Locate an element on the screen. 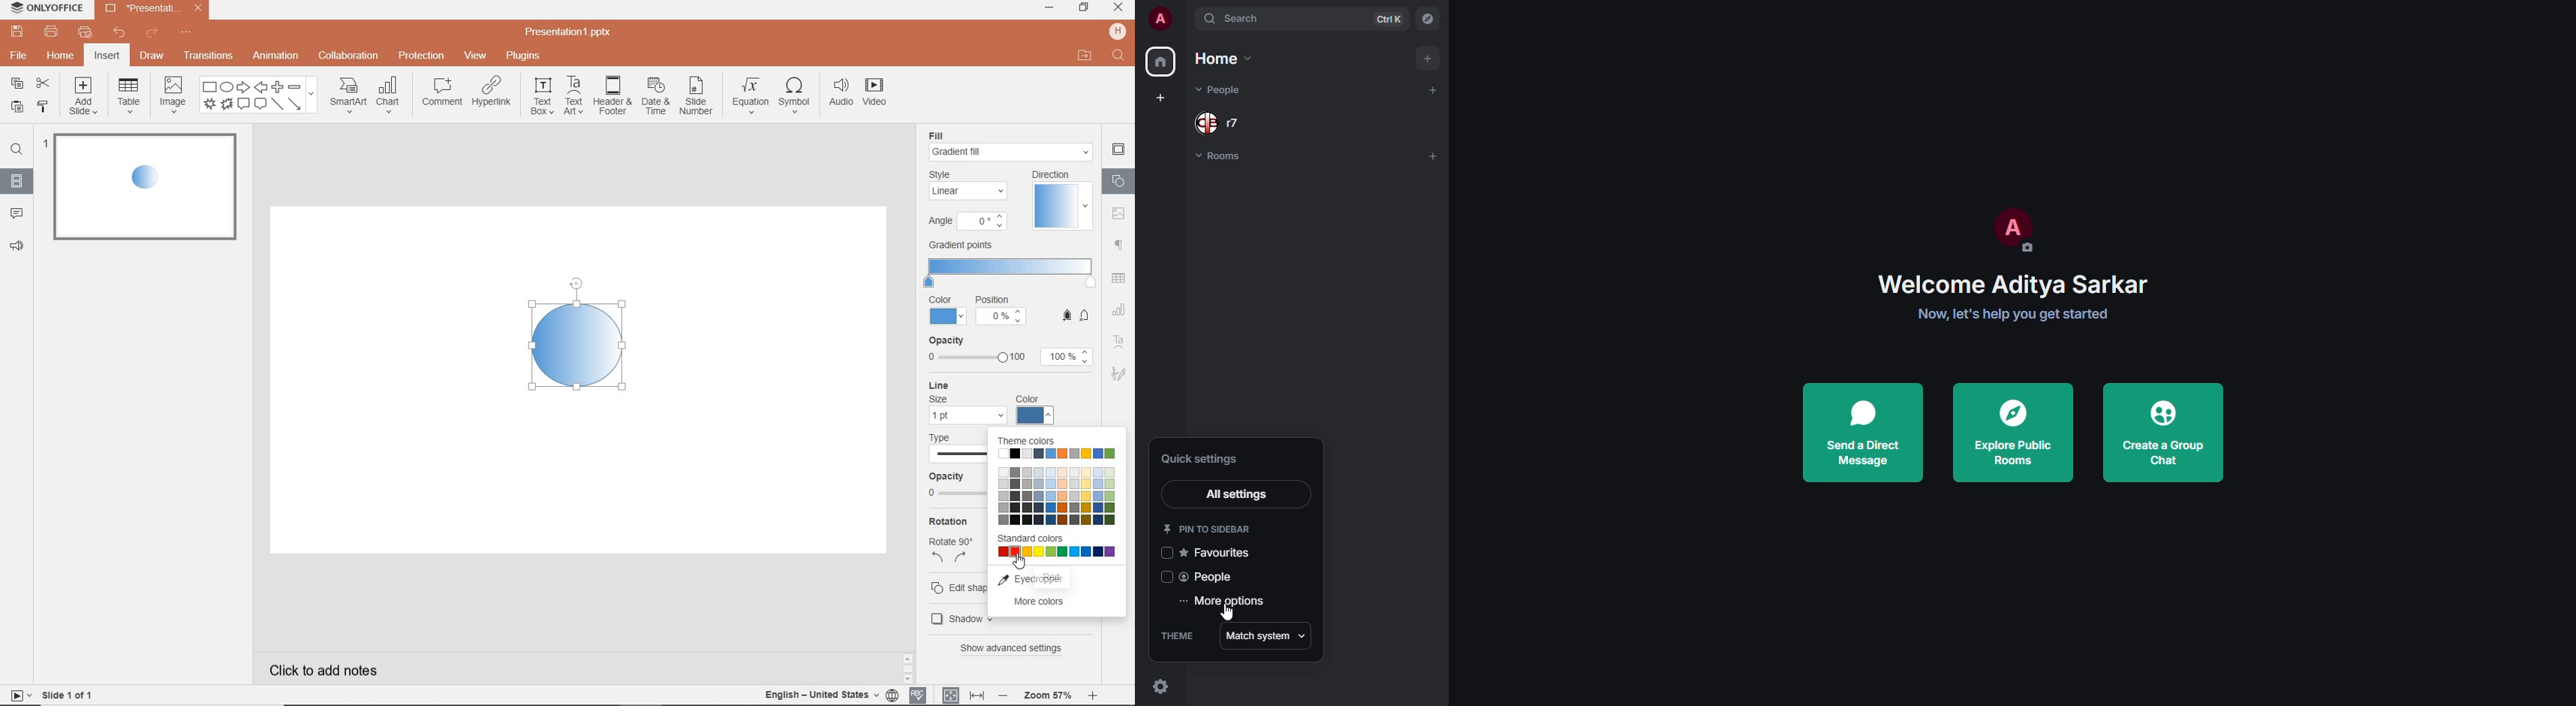  cursor movement is located at coordinates (1230, 615).